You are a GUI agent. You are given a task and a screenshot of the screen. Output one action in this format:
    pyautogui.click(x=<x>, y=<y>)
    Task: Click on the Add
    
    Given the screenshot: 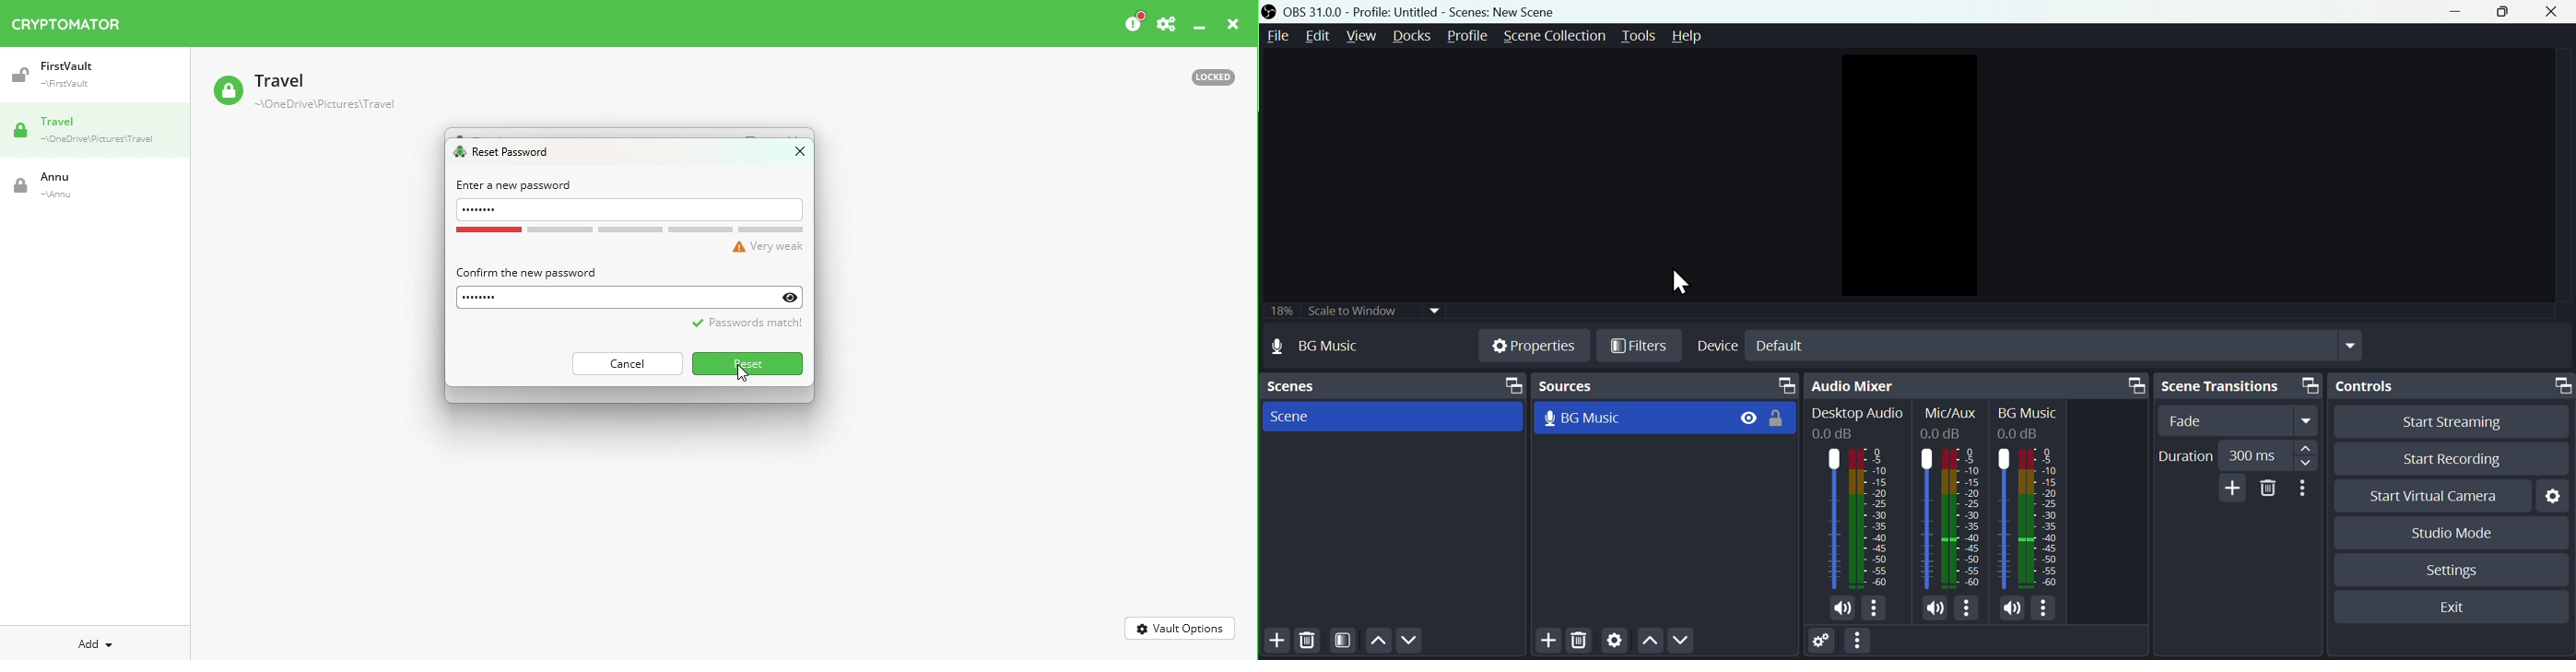 What is the action you would take?
    pyautogui.click(x=1547, y=642)
    